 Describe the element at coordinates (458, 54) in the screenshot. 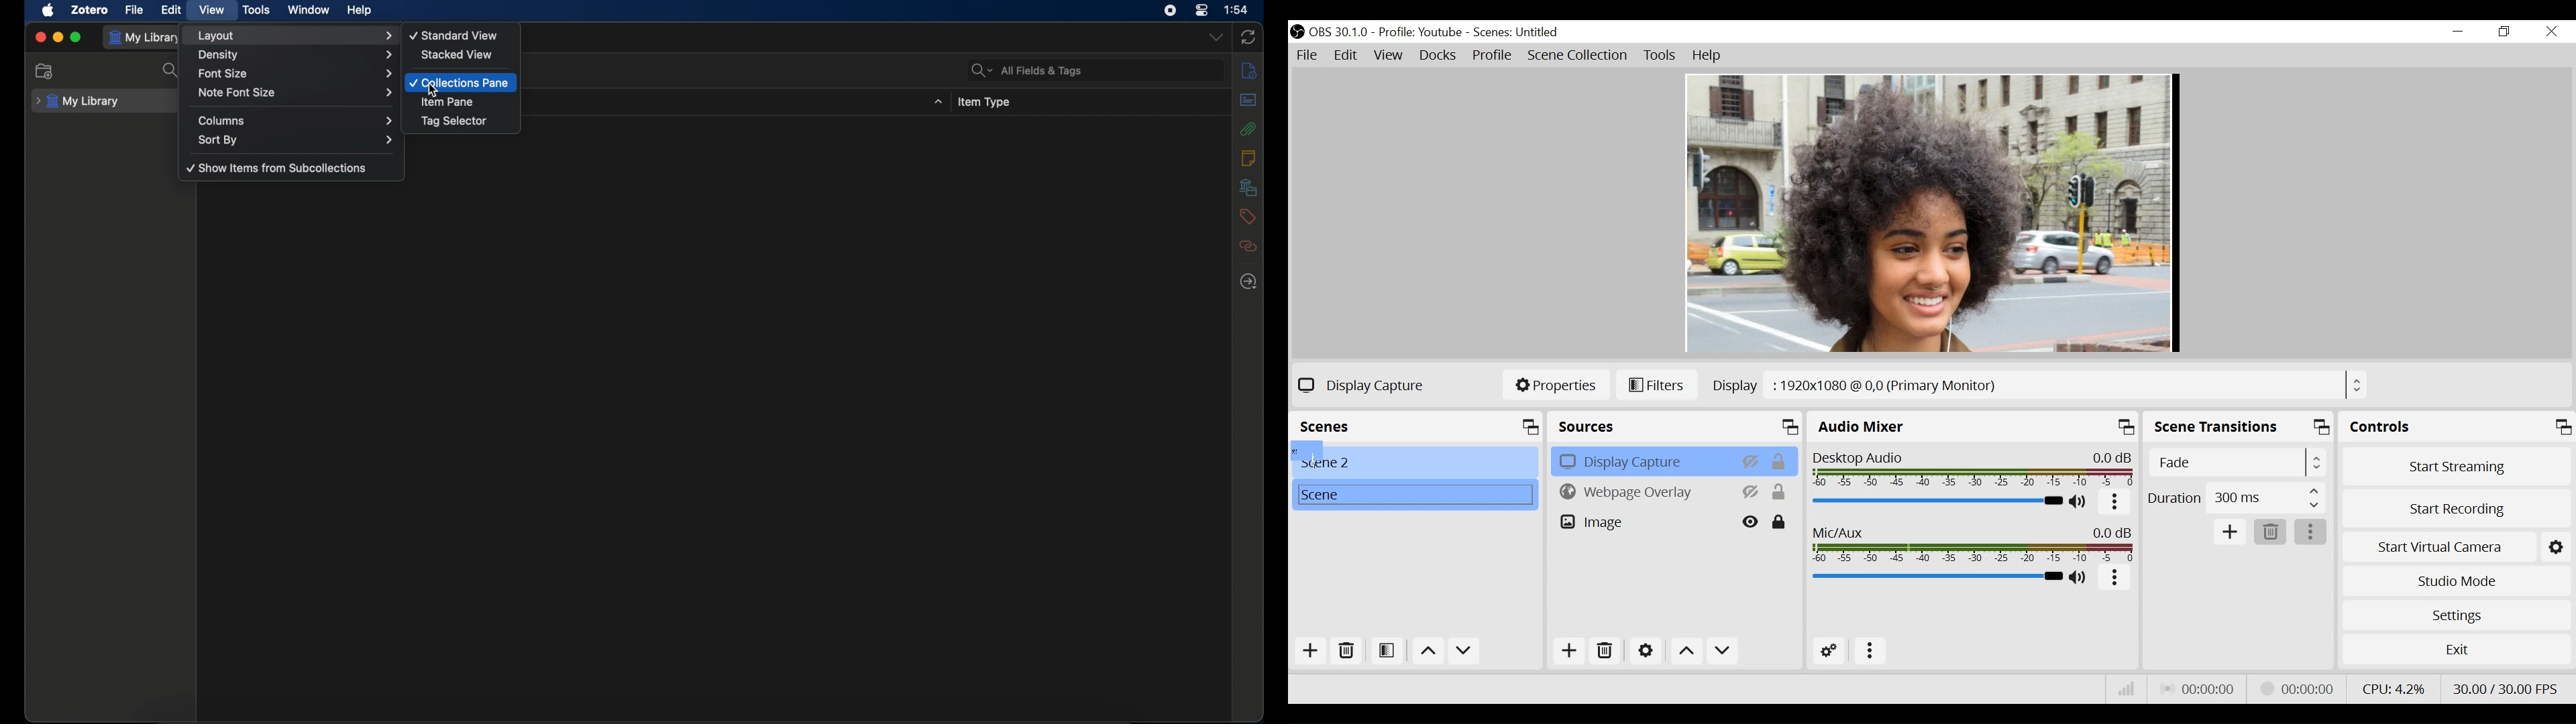

I see `stacked view` at that location.